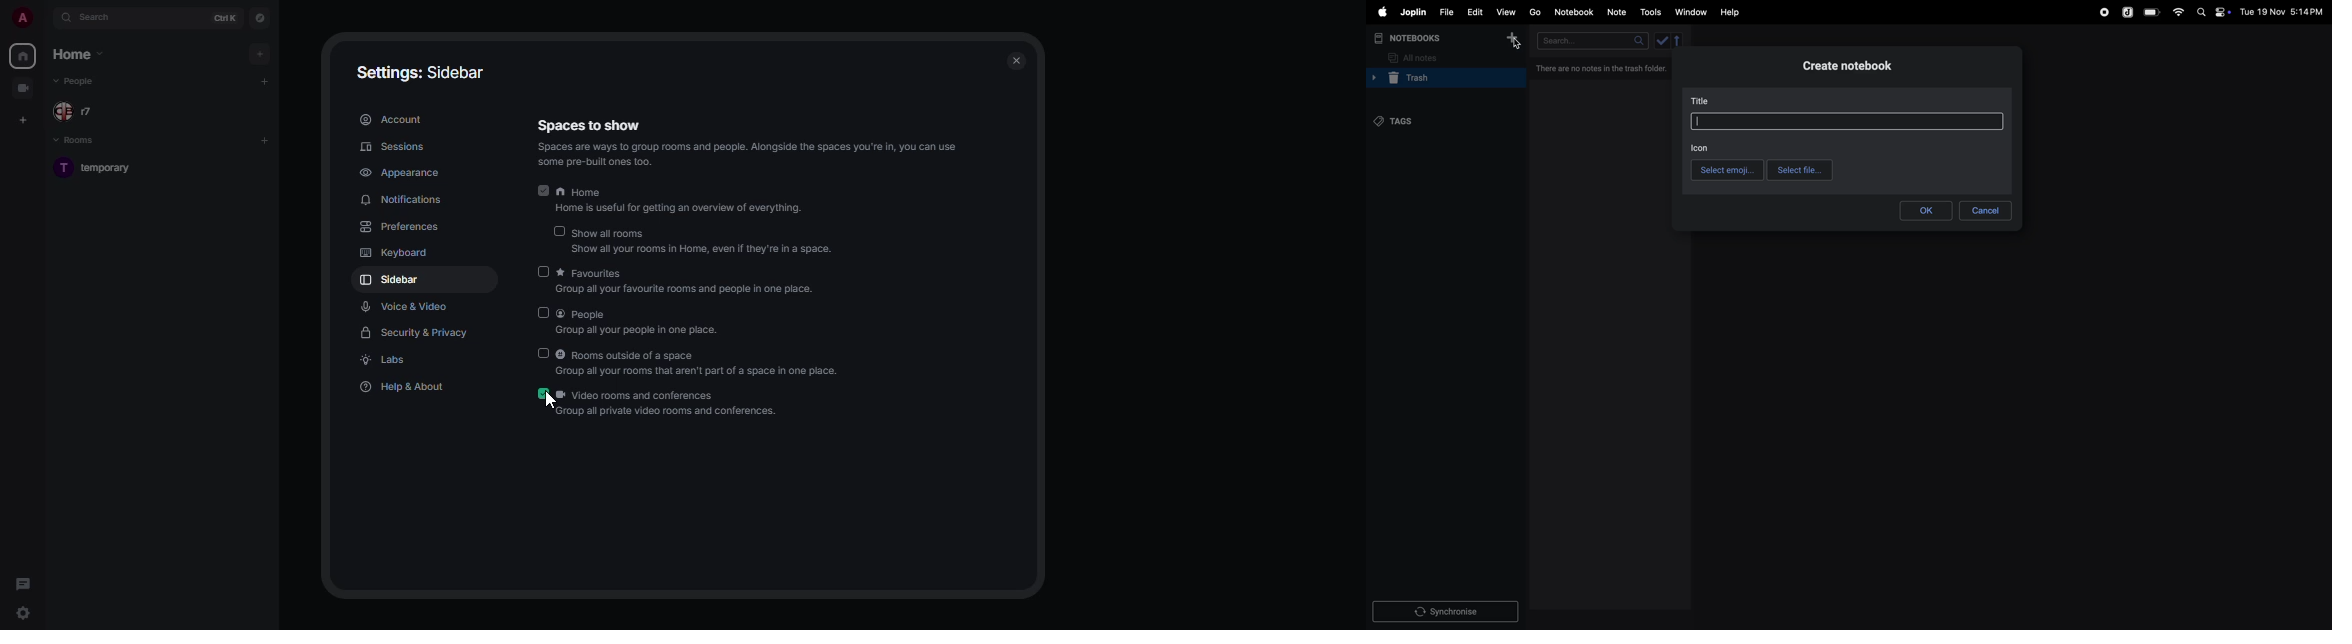  Describe the element at coordinates (1594, 40) in the screenshot. I see `search` at that location.